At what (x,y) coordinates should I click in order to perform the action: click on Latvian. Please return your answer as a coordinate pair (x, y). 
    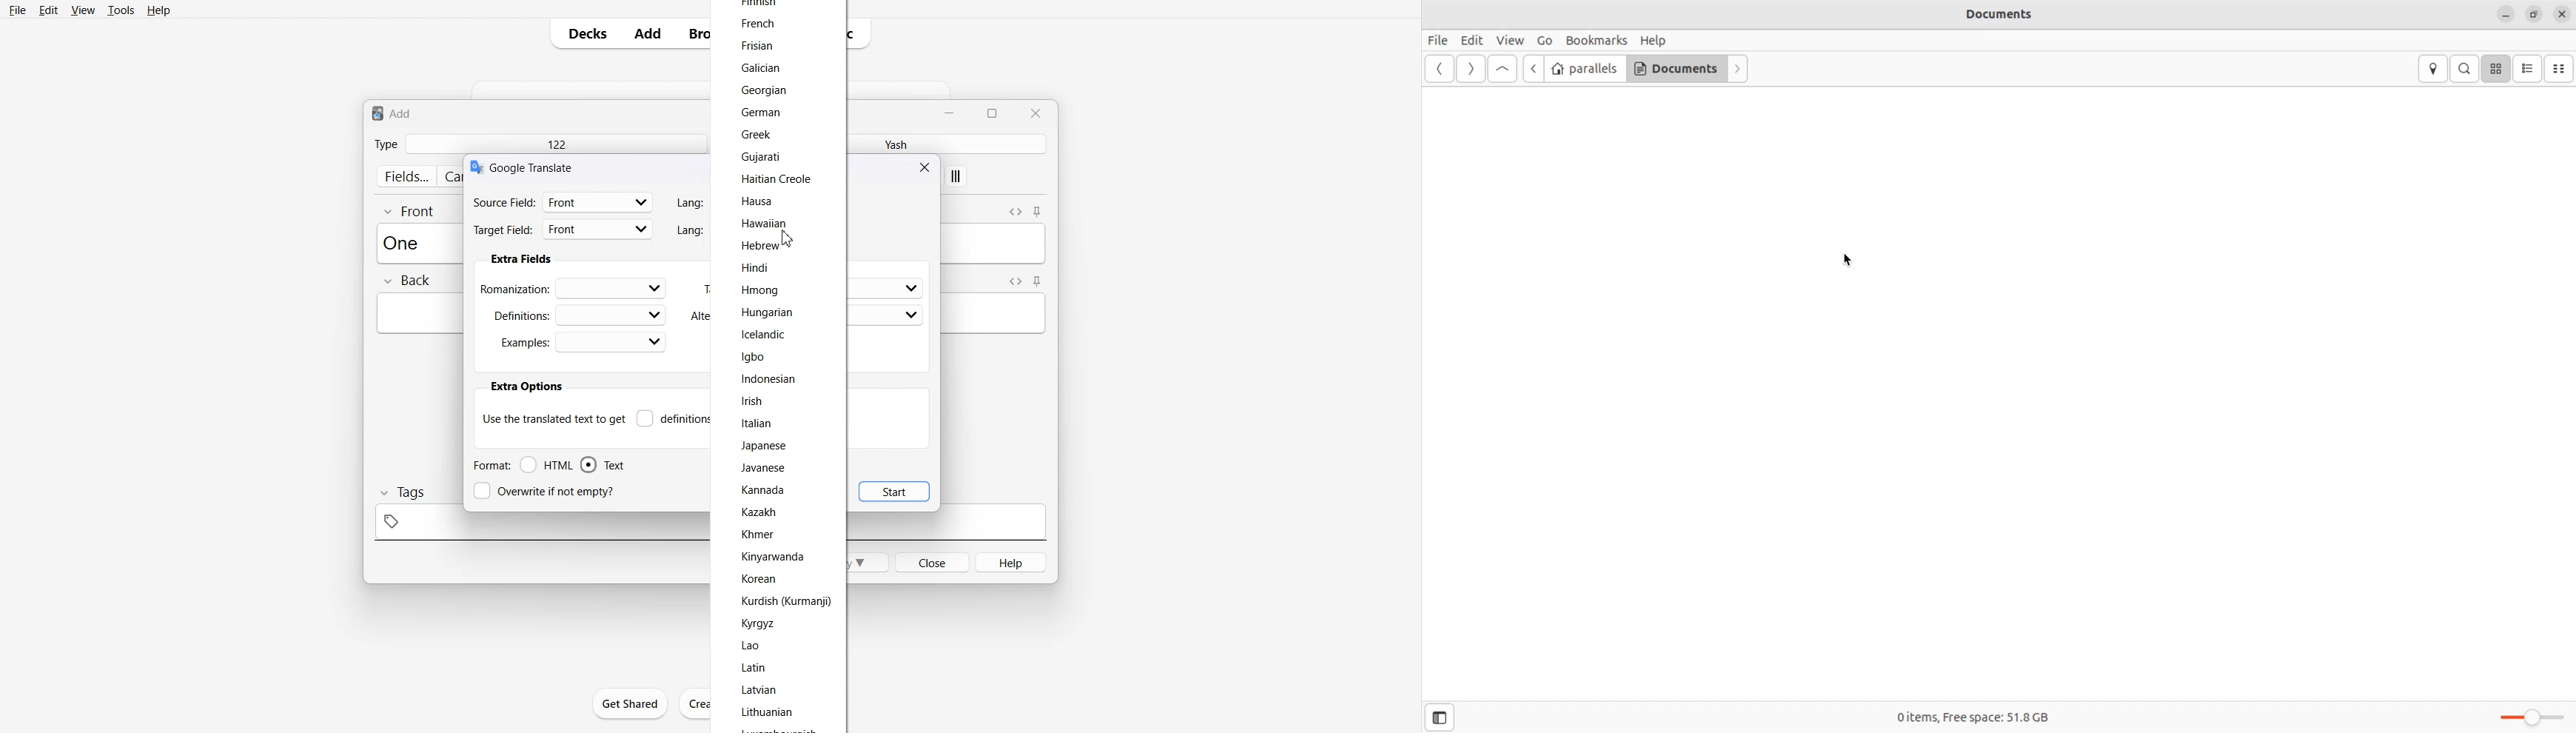
    Looking at the image, I should click on (762, 689).